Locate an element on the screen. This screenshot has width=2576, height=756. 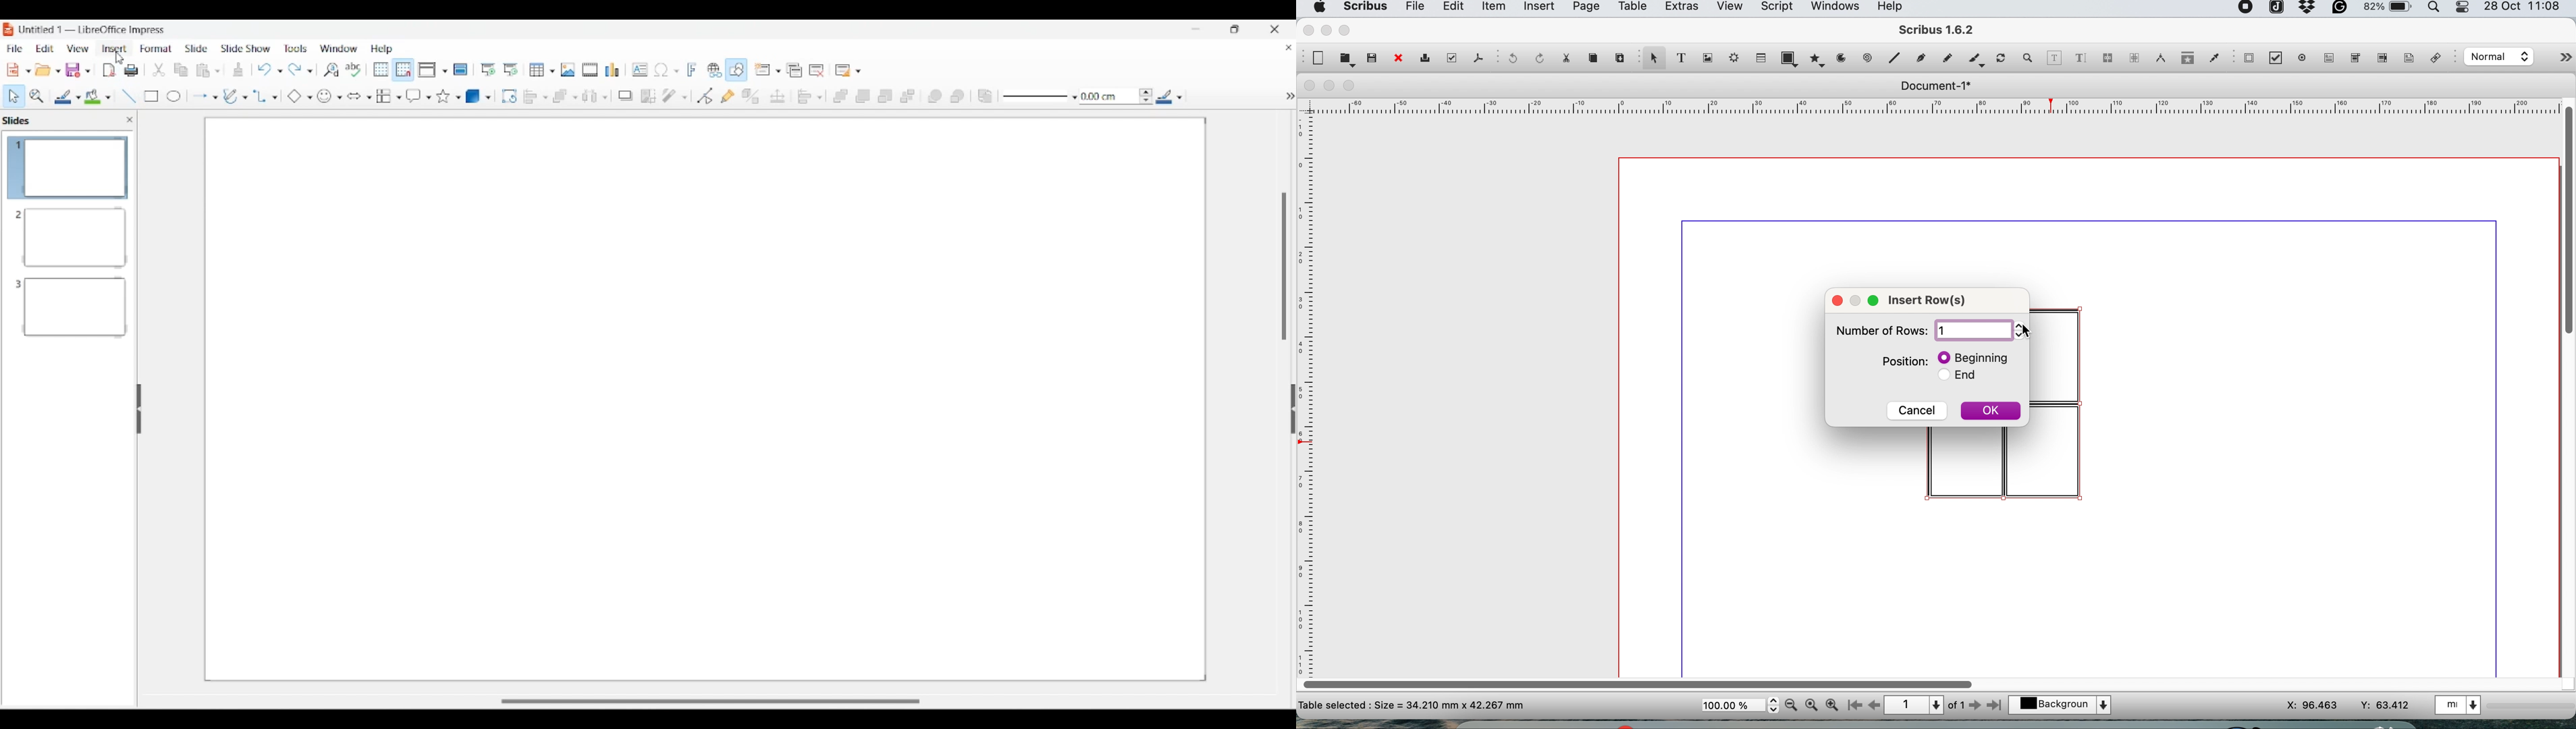
zoom out is located at coordinates (1793, 705).